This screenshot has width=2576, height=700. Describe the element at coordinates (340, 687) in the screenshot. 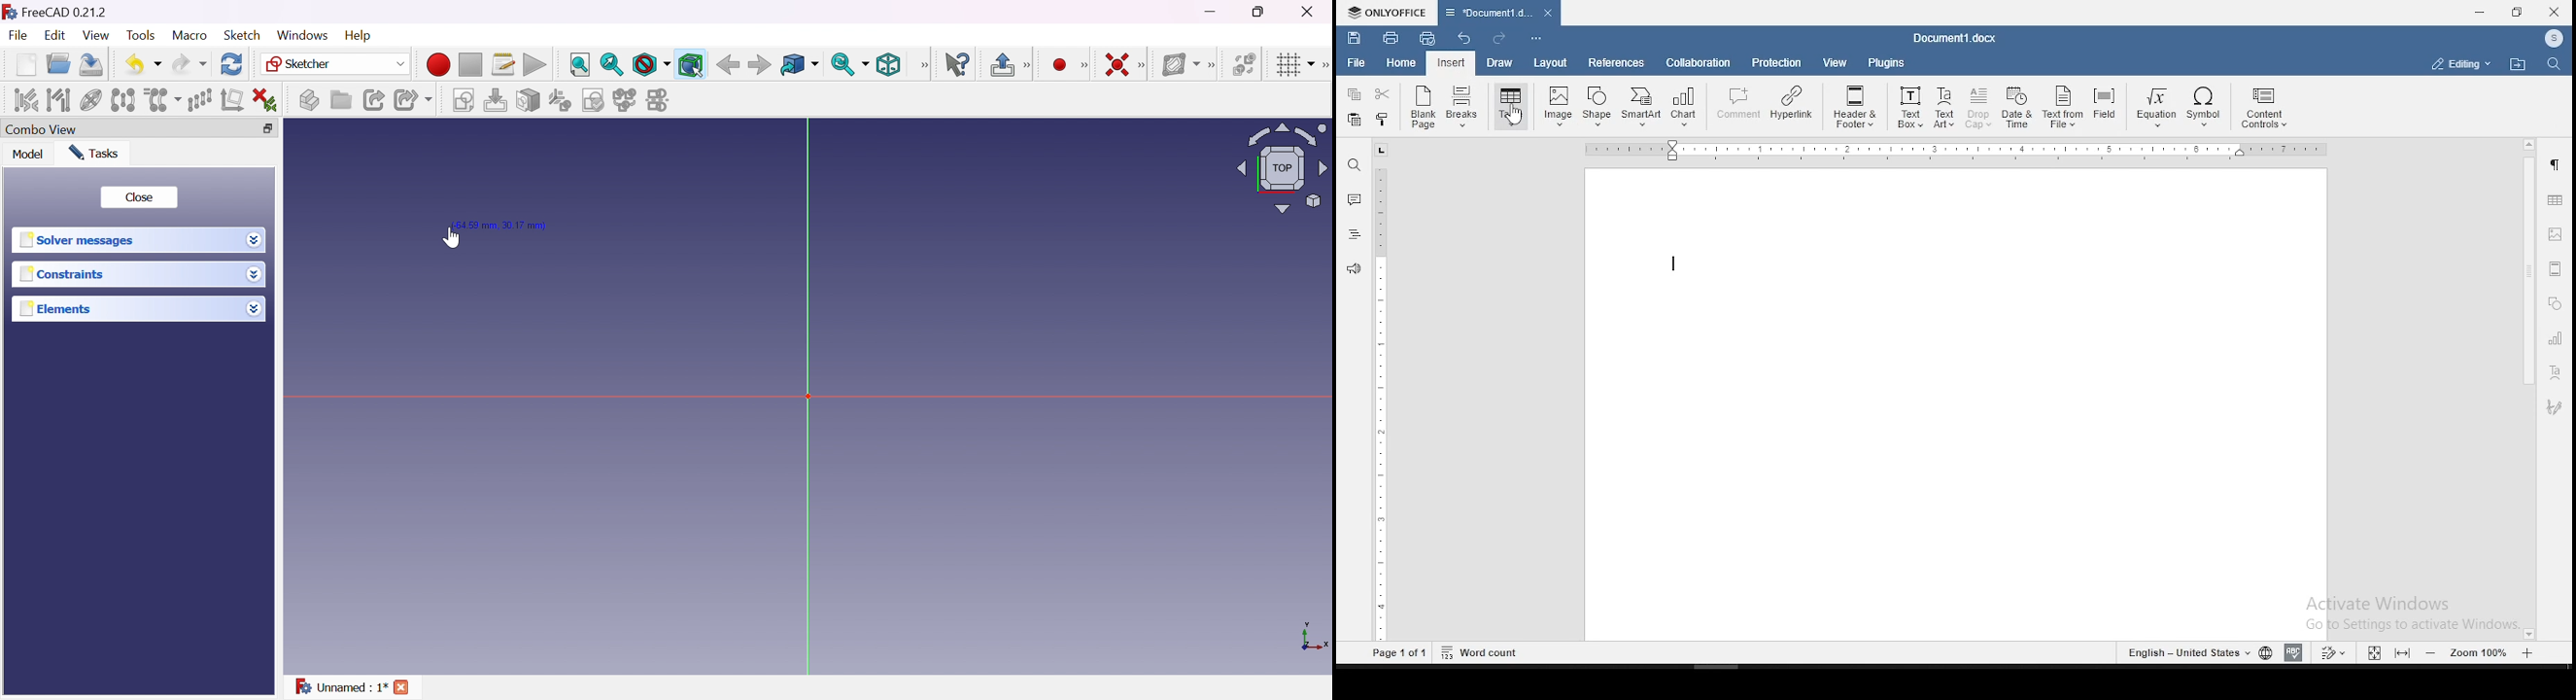

I see `Unnamed : 1*` at that location.